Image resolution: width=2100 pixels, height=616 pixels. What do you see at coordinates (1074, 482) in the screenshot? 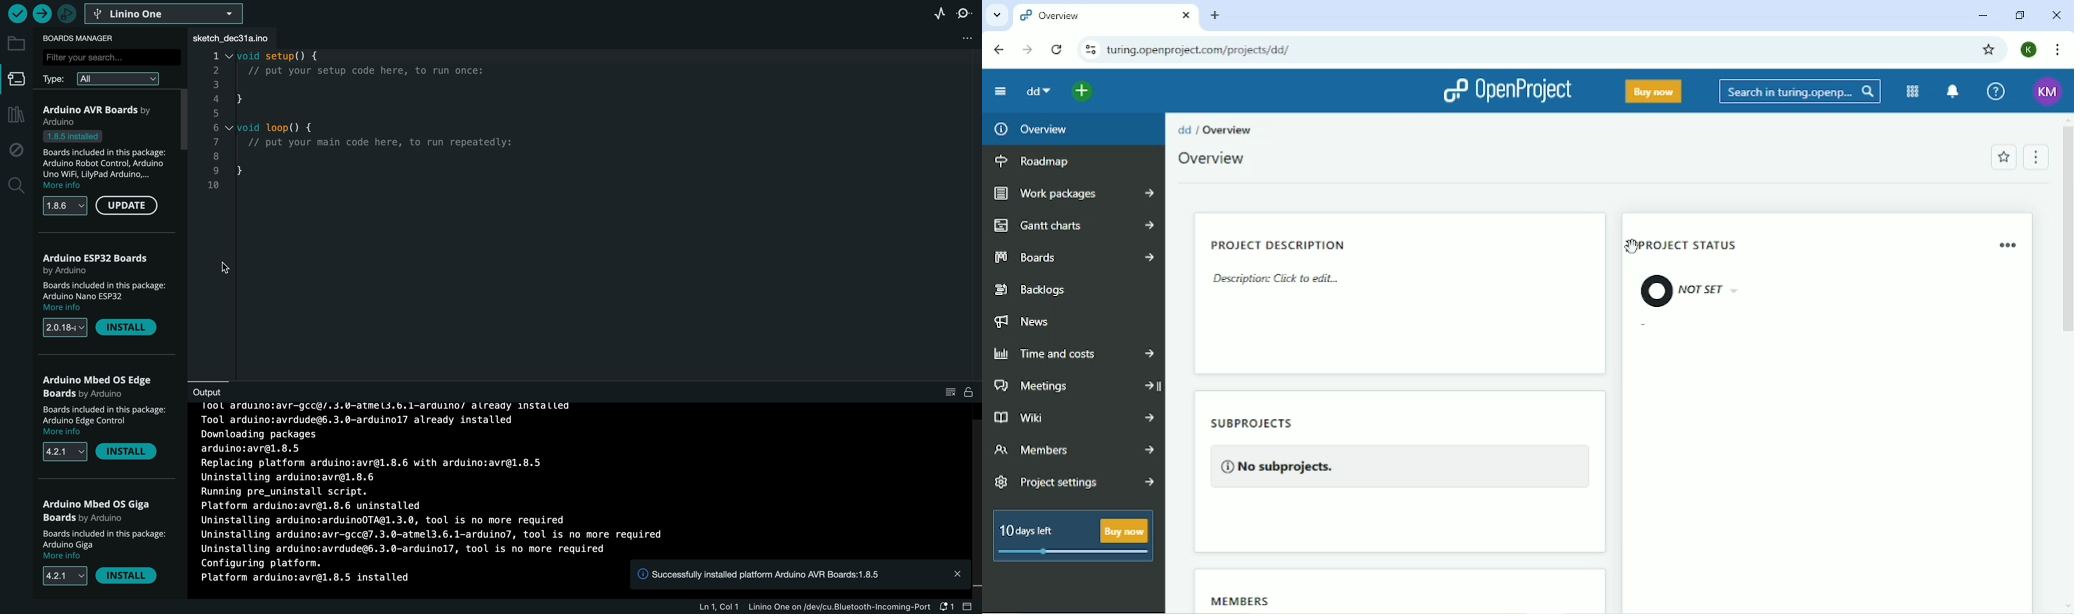
I see `Project settings` at bounding box center [1074, 482].